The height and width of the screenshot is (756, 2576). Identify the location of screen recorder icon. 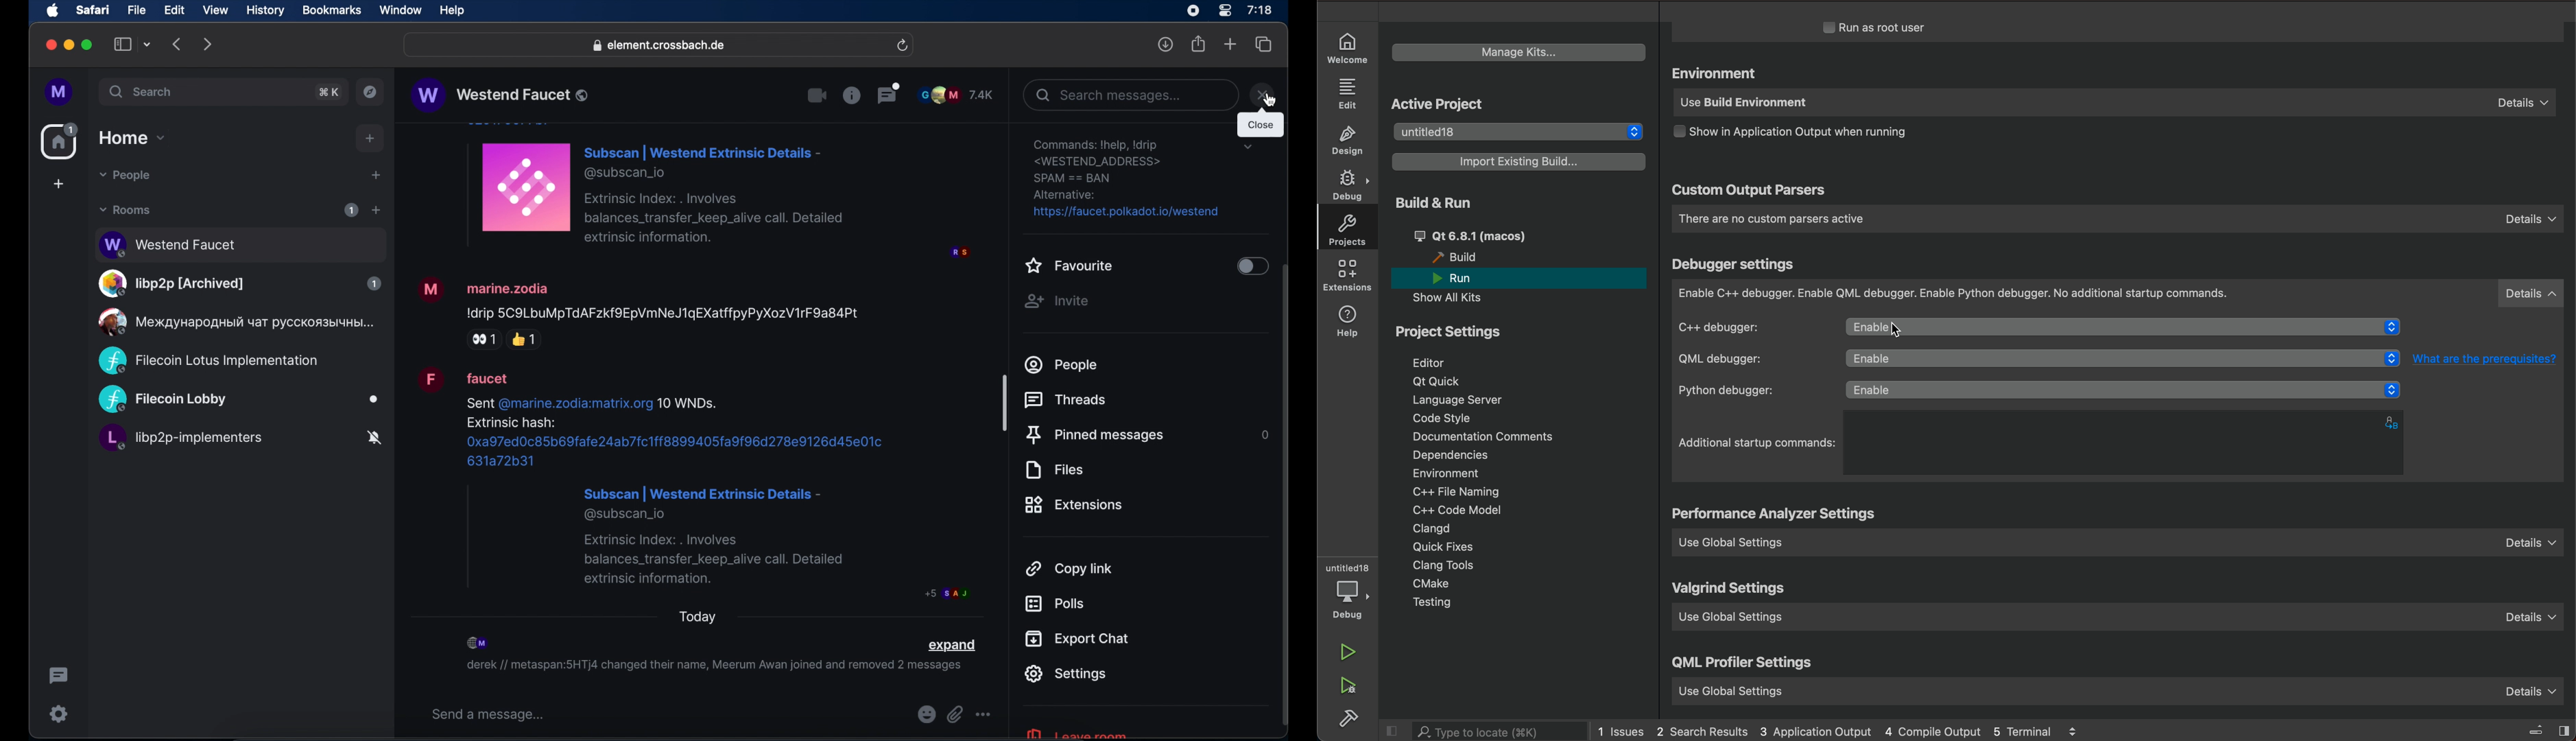
(1193, 11).